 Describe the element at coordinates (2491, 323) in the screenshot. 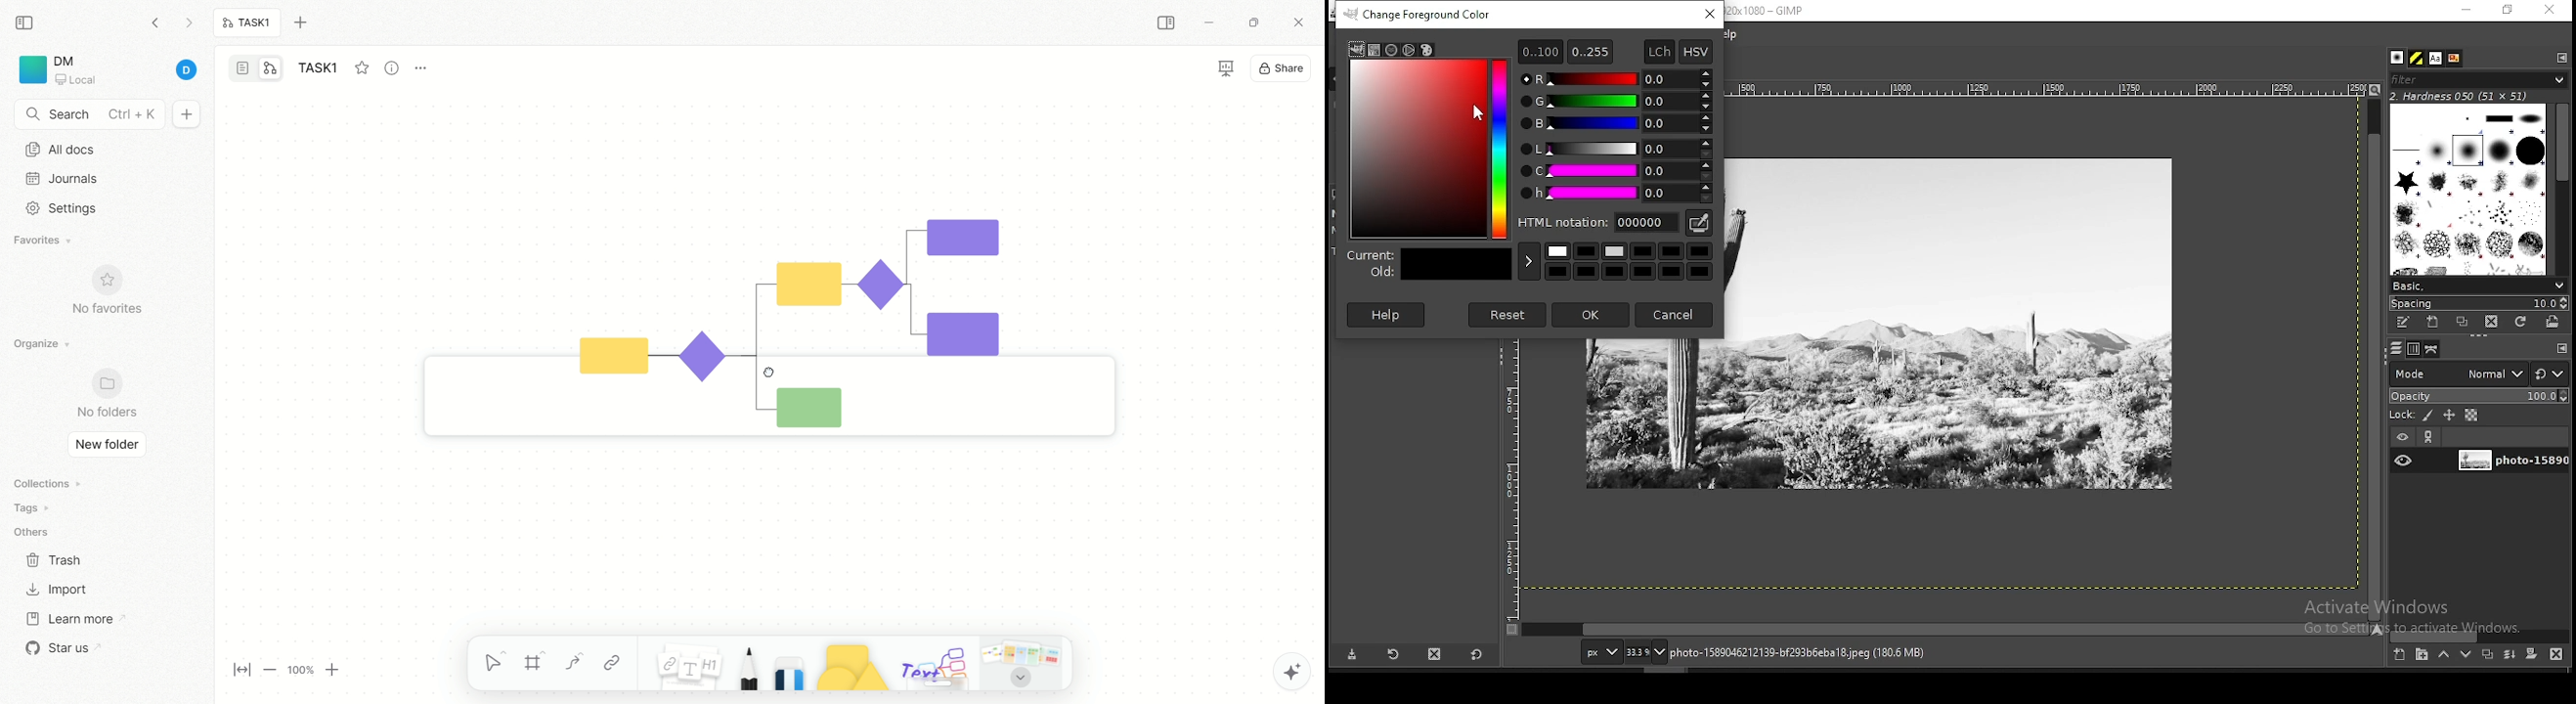

I see `delete brush` at that location.